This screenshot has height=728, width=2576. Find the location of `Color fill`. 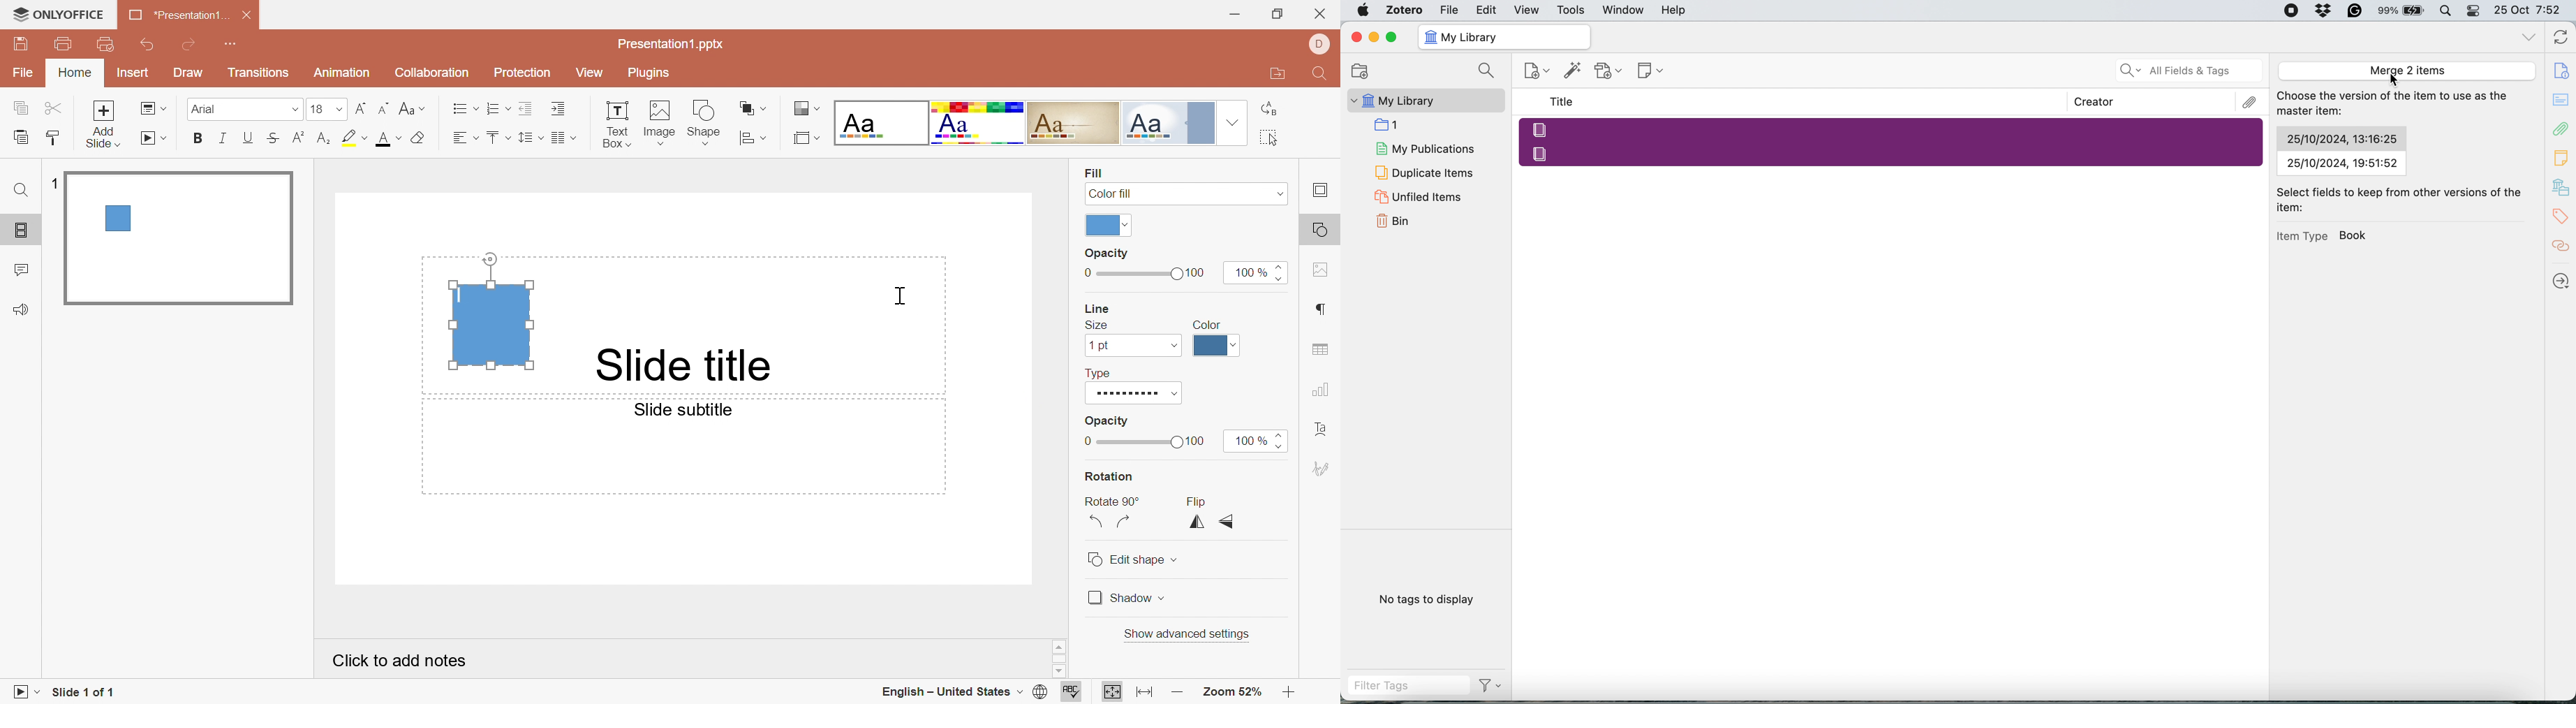

Color fill is located at coordinates (1112, 193).